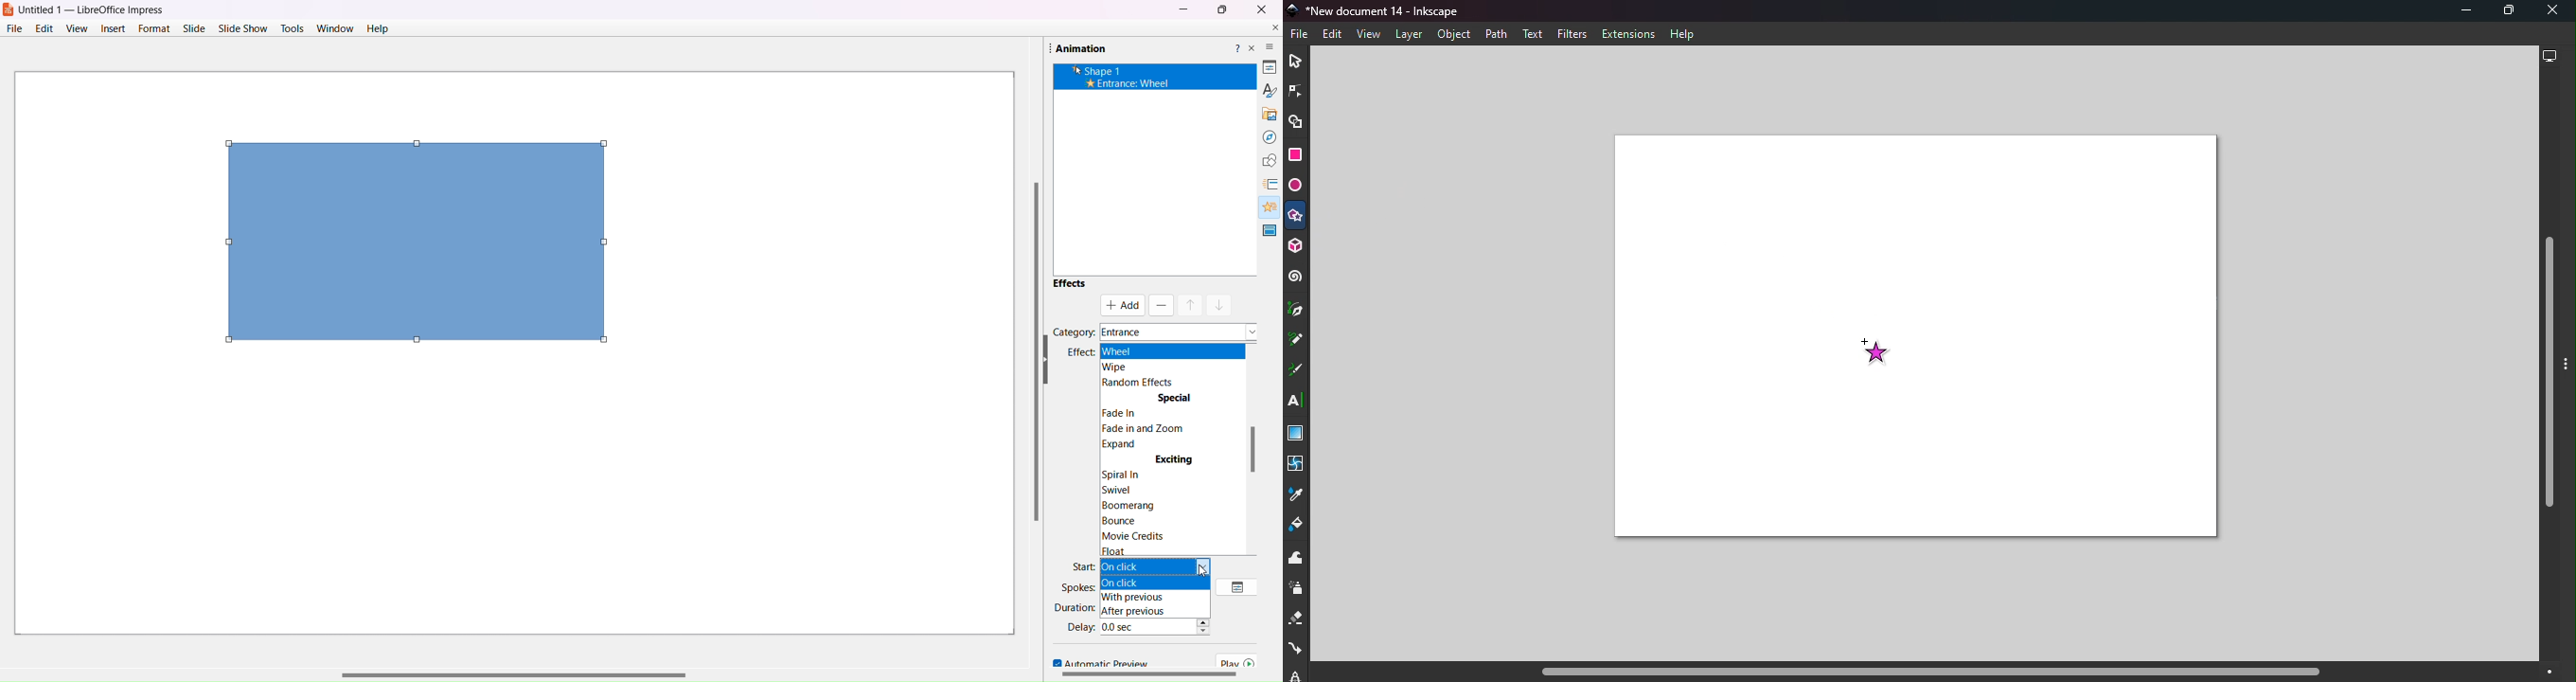  What do you see at coordinates (1332, 35) in the screenshot?
I see `Edit` at bounding box center [1332, 35].